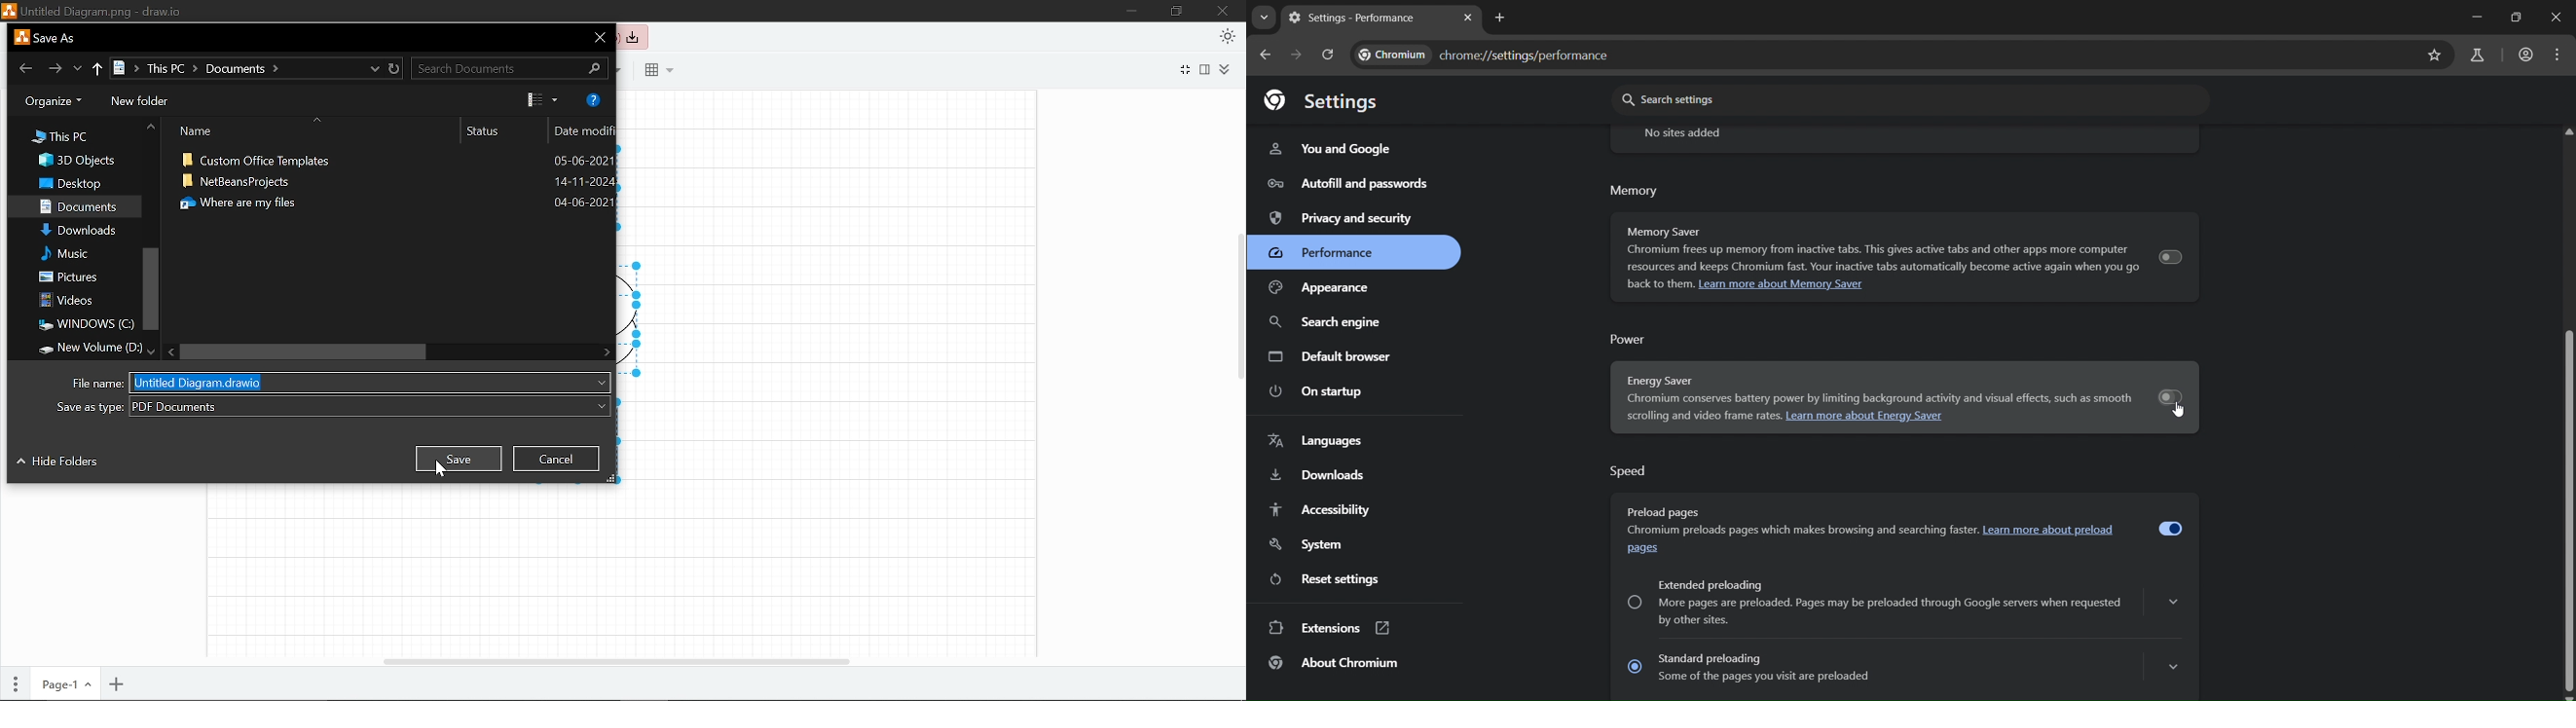 This screenshot has height=728, width=2576. What do you see at coordinates (2174, 527) in the screenshot?
I see `toggle preload` at bounding box center [2174, 527].